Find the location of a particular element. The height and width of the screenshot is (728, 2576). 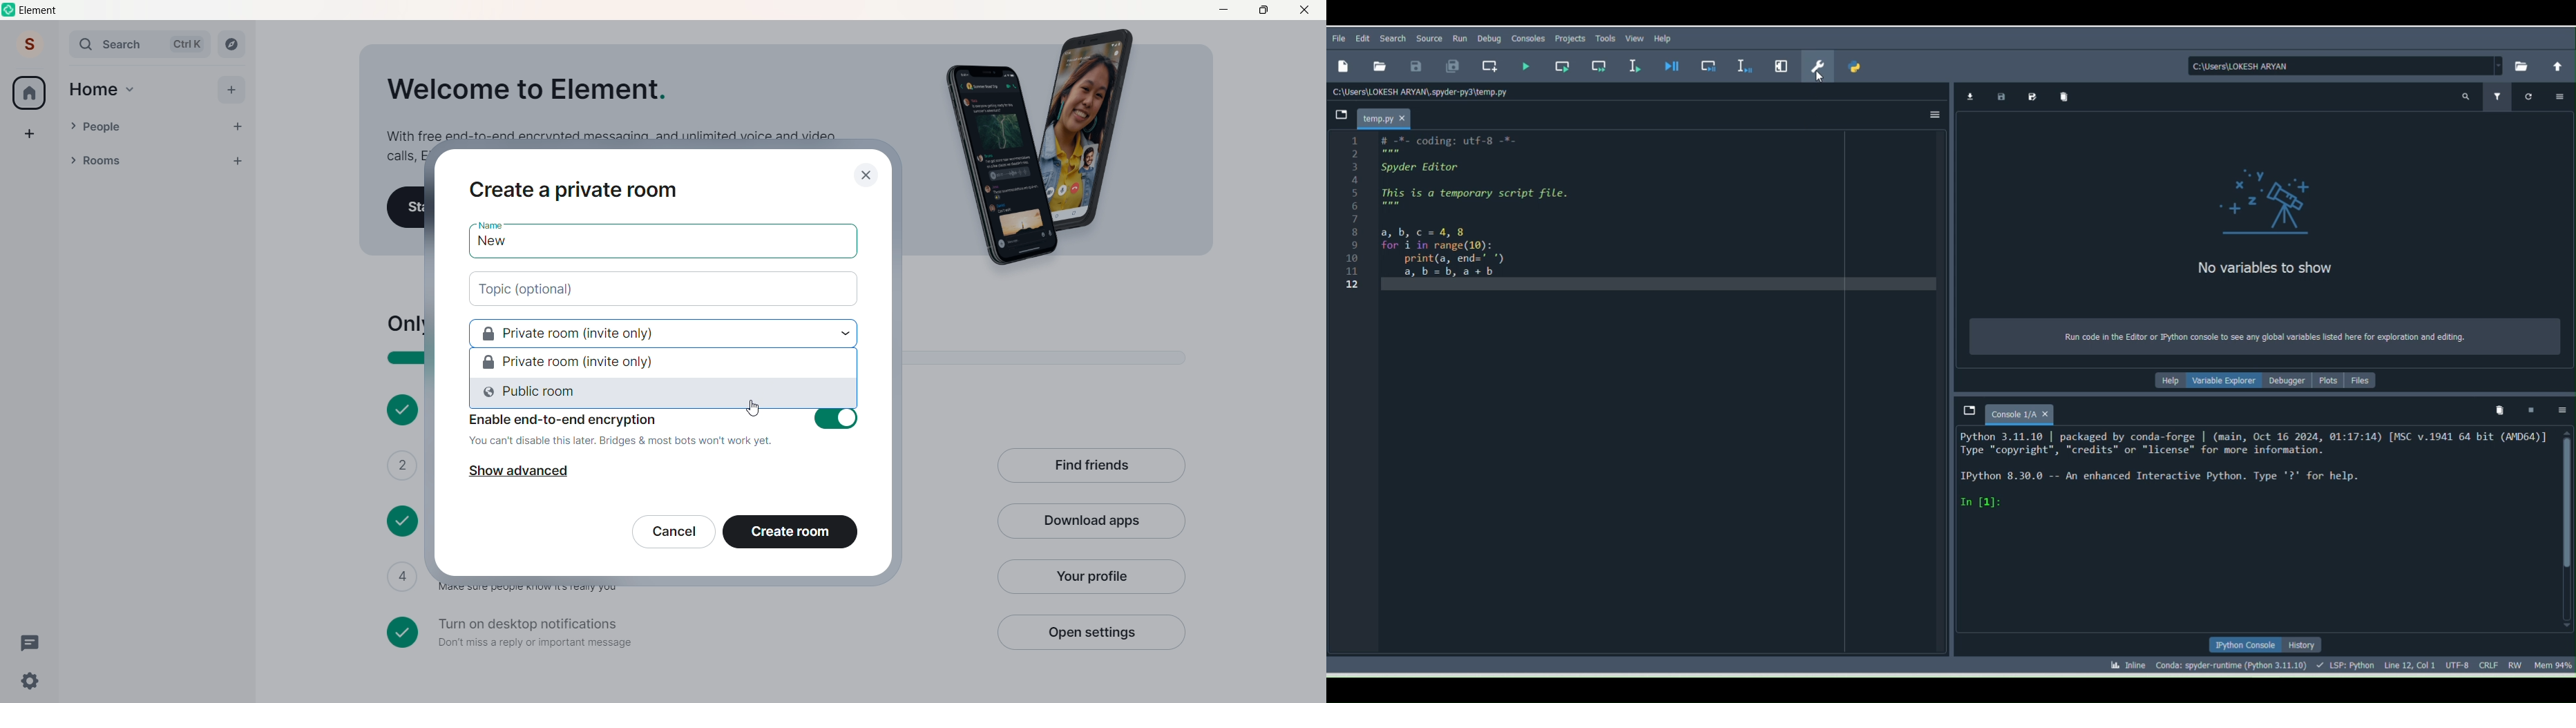

Cursor is located at coordinates (1822, 80).